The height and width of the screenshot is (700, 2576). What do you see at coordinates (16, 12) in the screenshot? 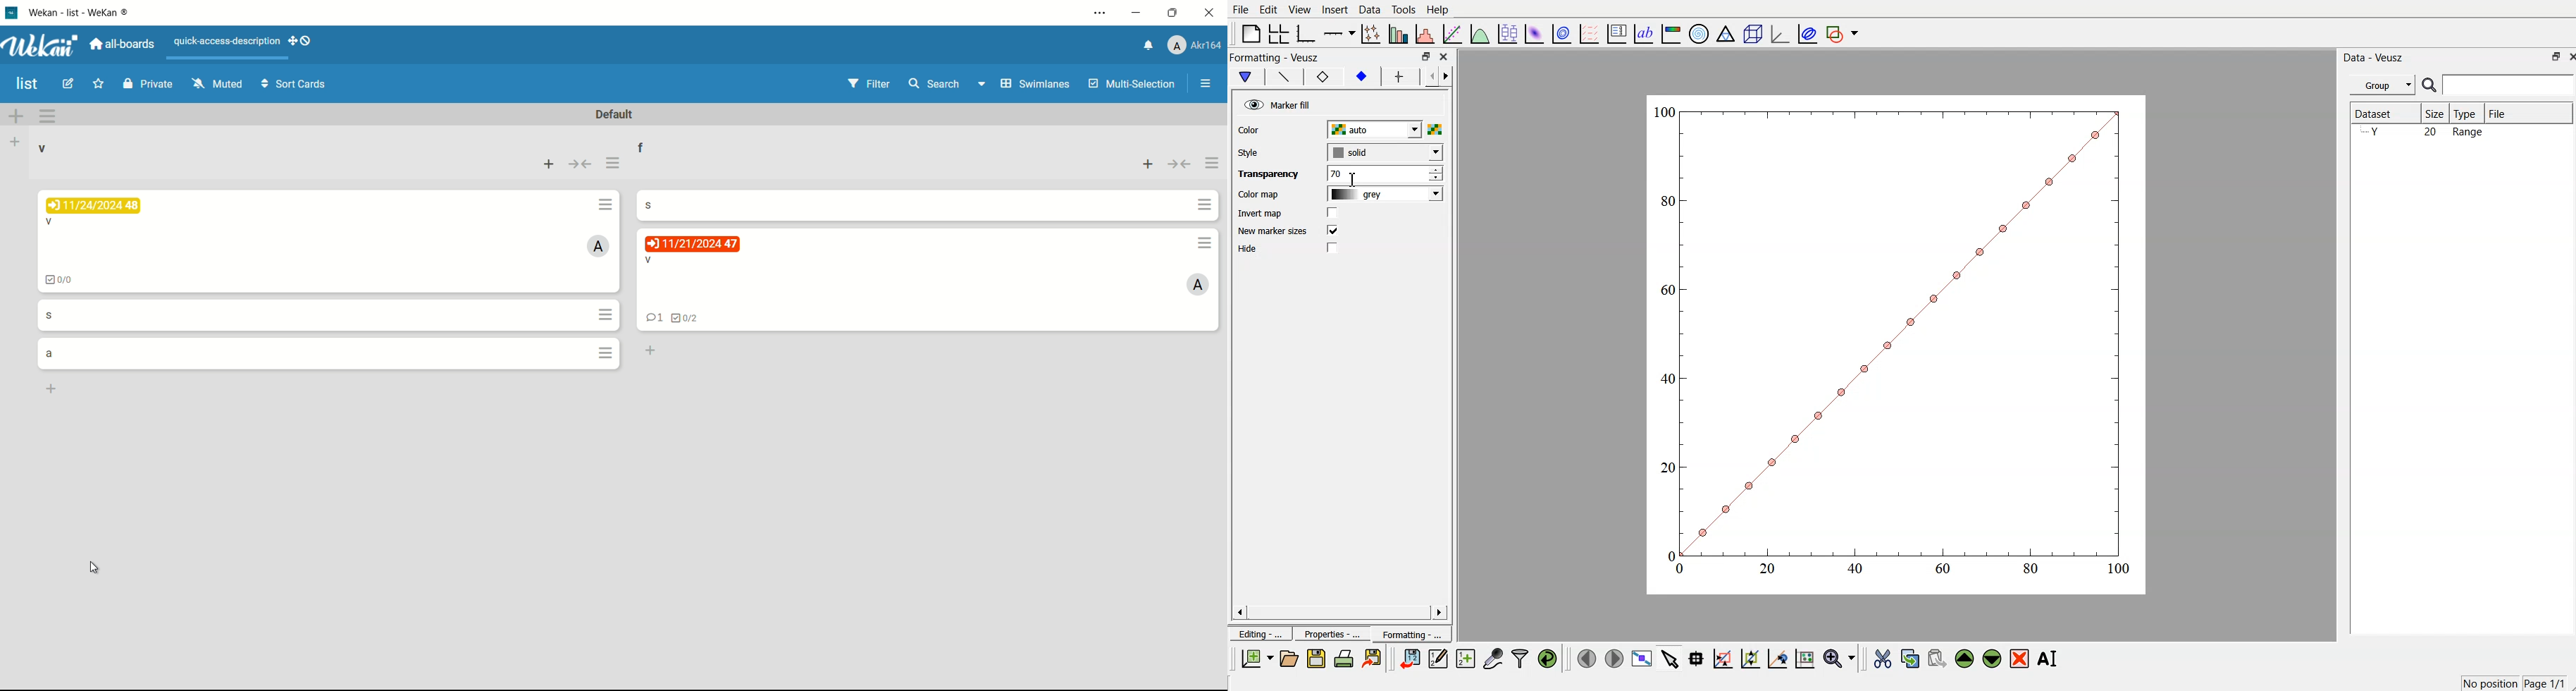
I see `wekan icon` at bounding box center [16, 12].